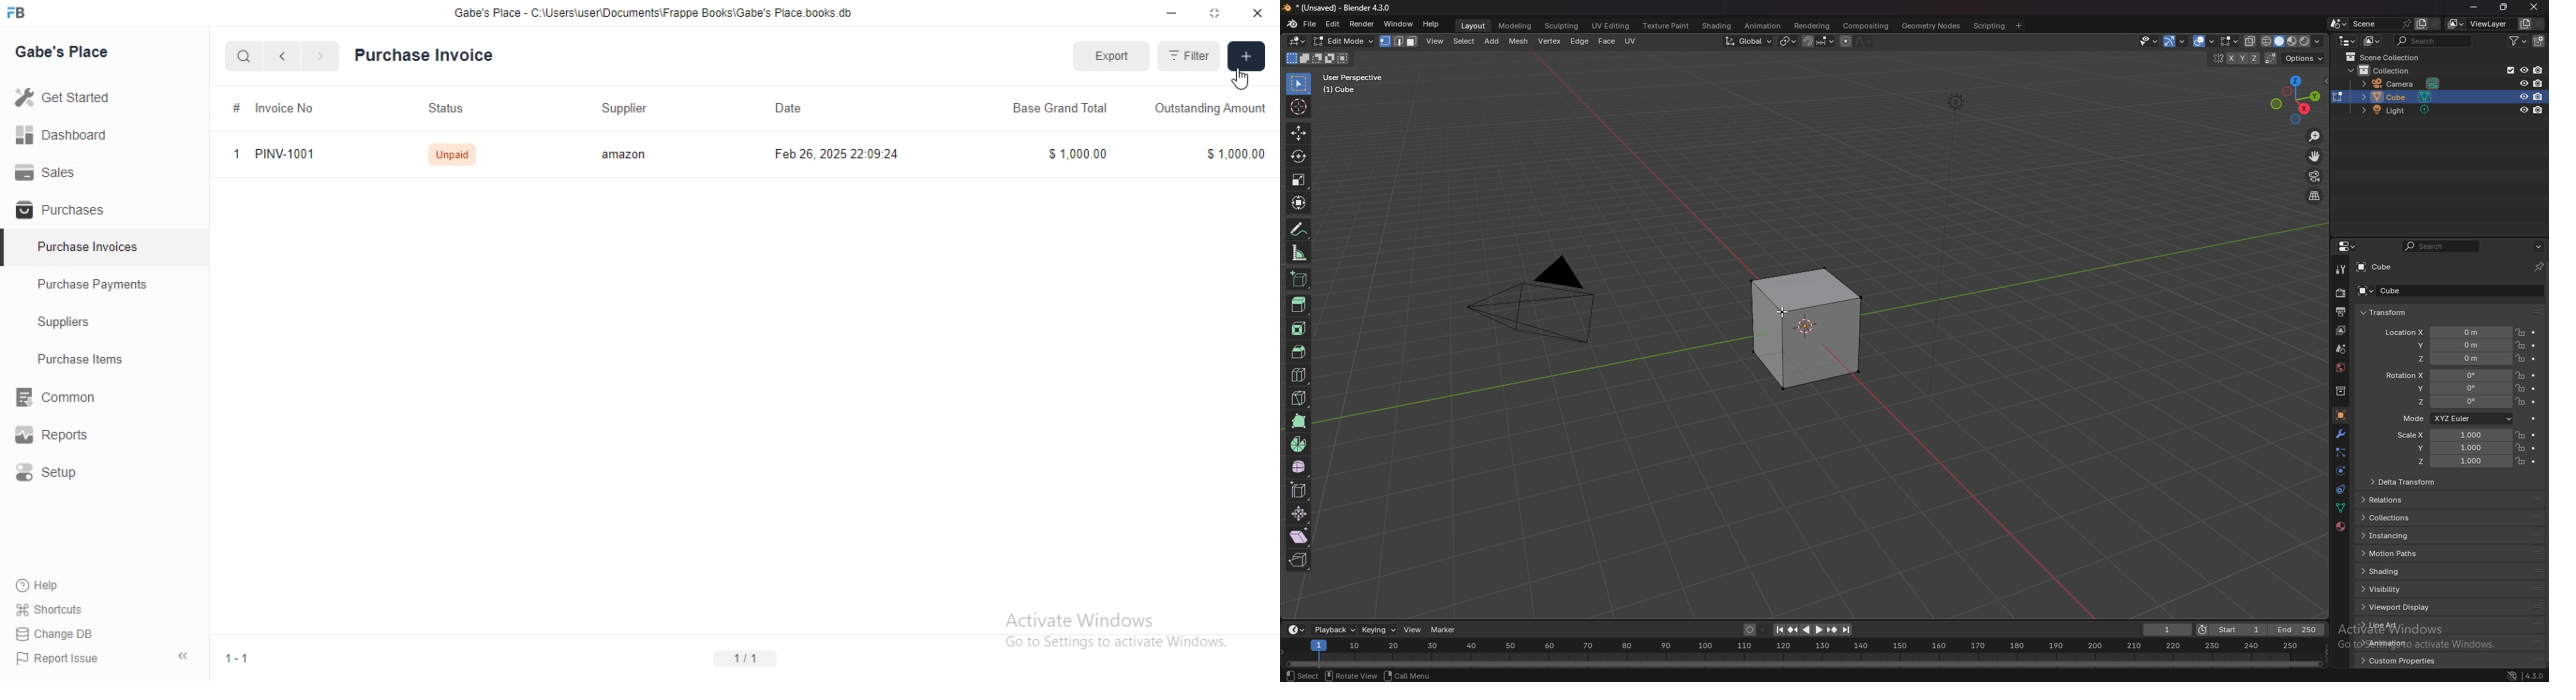 The image size is (2576, 700). Describe the element at coordinates (629, 109) in the screenshot. I see `Supplier` at that location.